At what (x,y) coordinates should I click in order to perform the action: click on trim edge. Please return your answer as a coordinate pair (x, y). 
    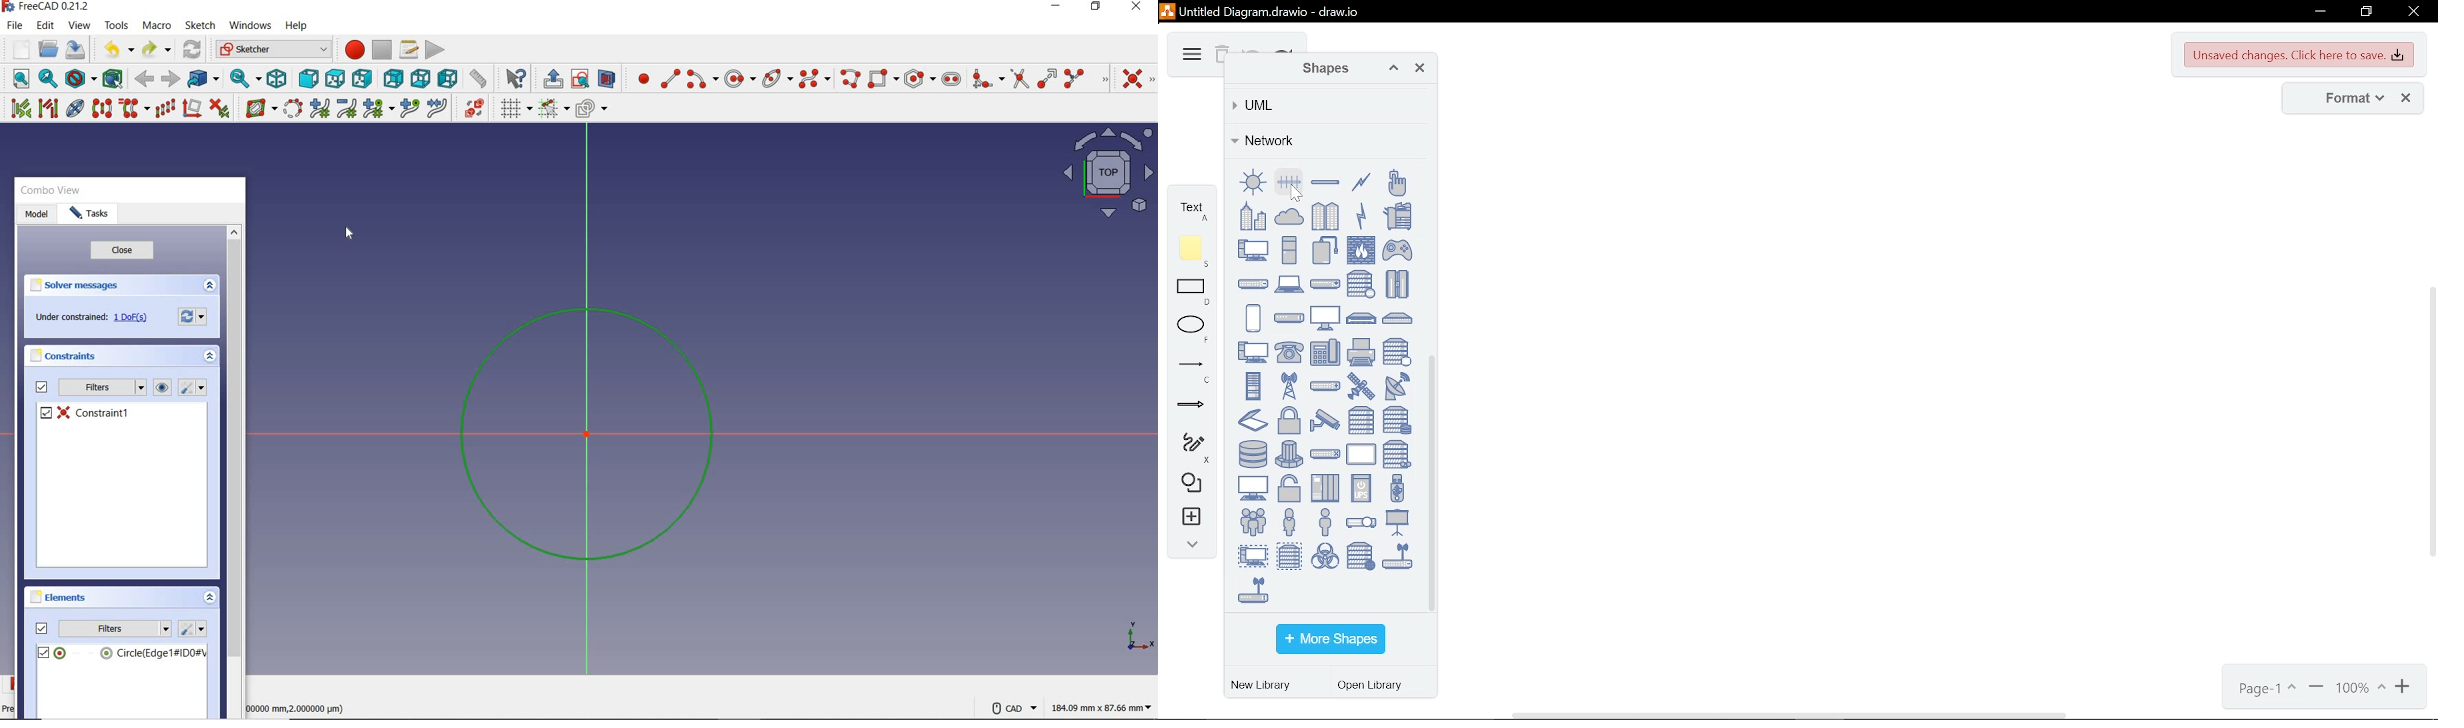
    Looking at the image, I should click on (1019, 79).